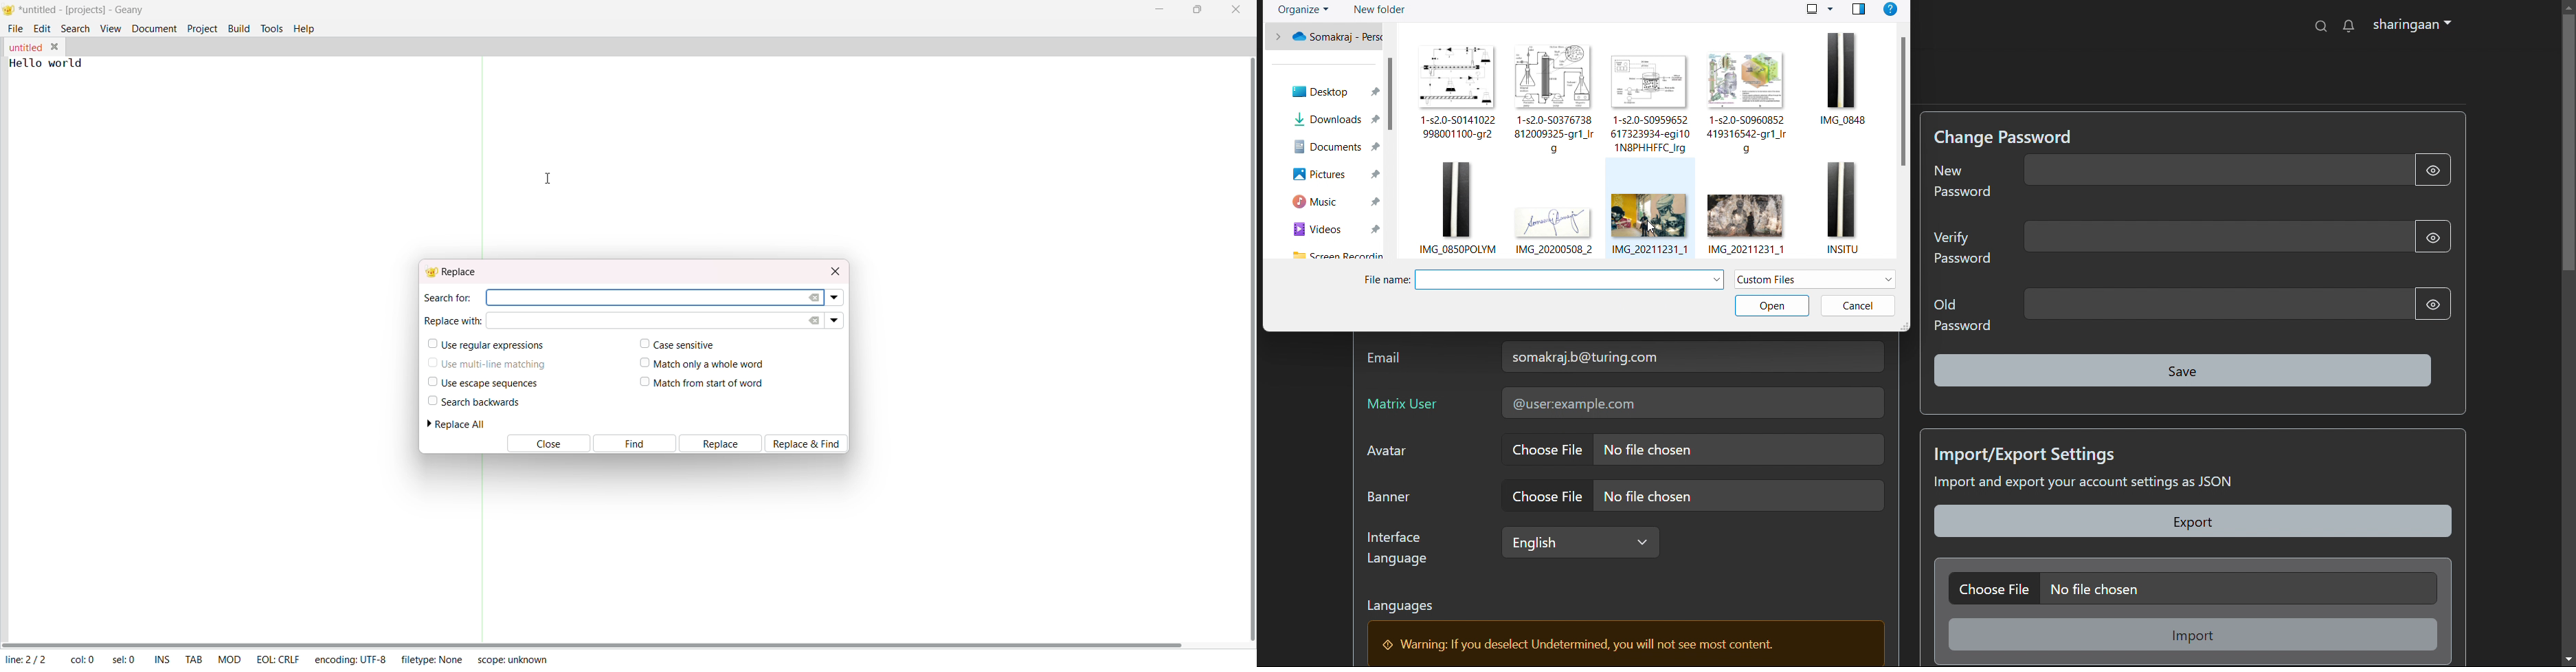 This screenshot has height=672, width=2576. What do you see at coordinates (1962, 314) in the screenshot?
I see `old
Password` at bounding box center [1962, 314].